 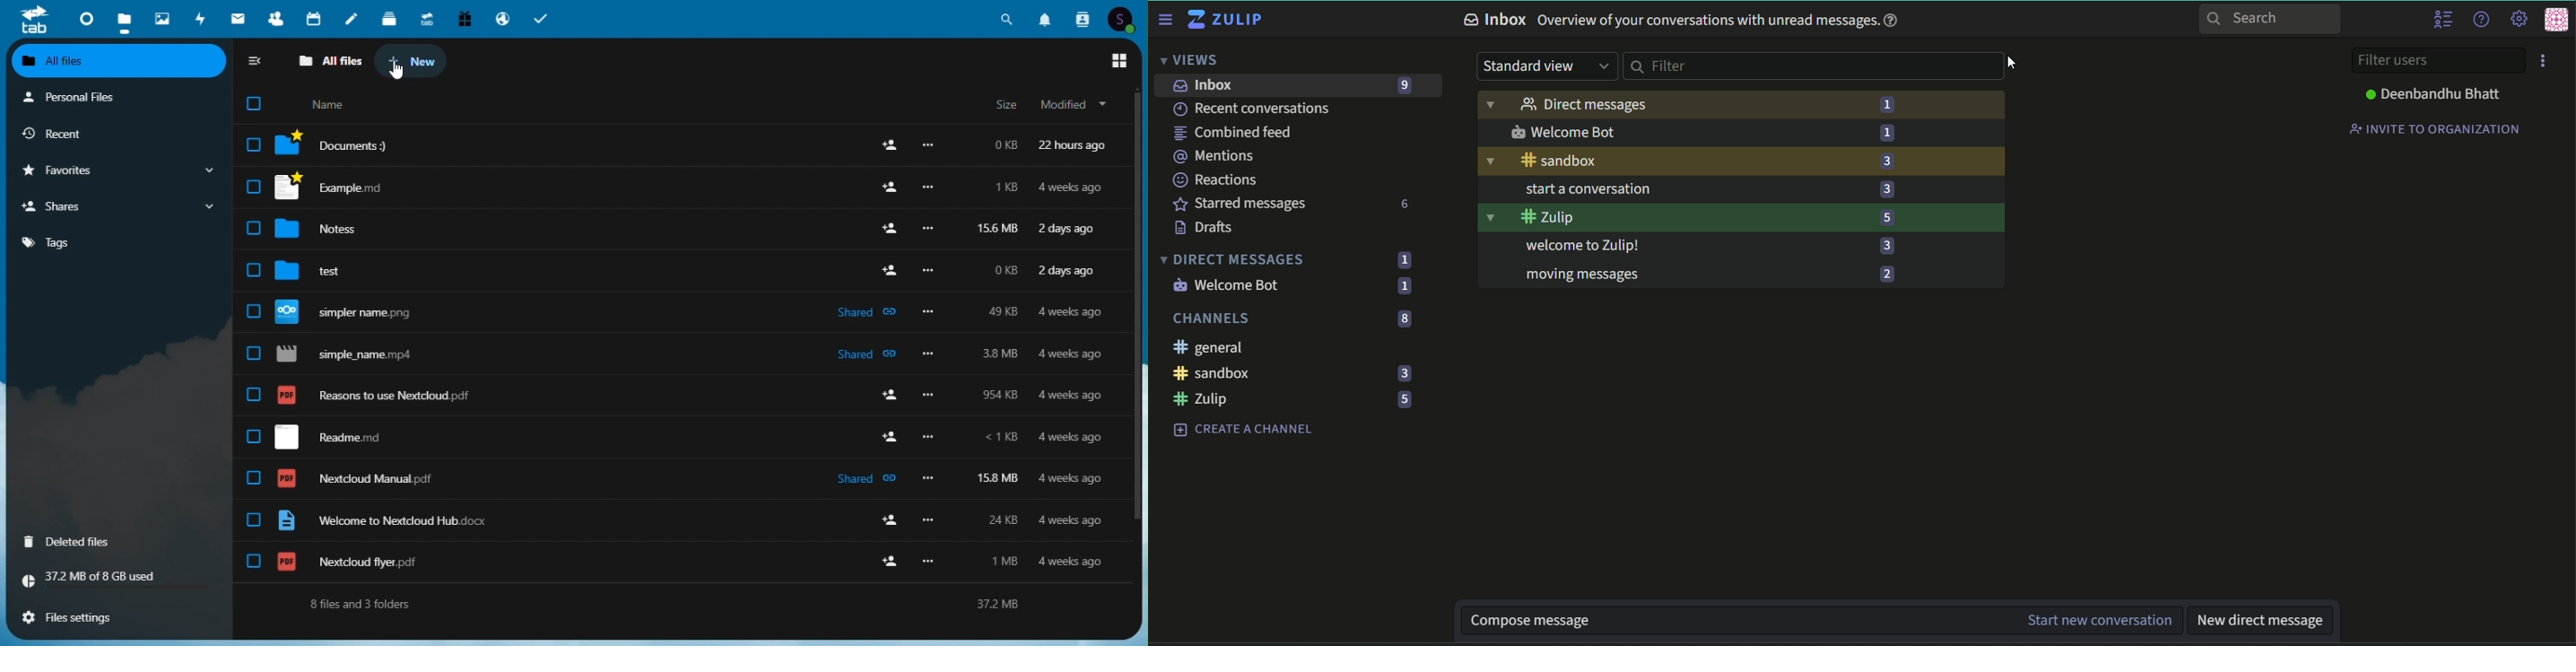 I want to click on cursor, so click(x=396, y=73).